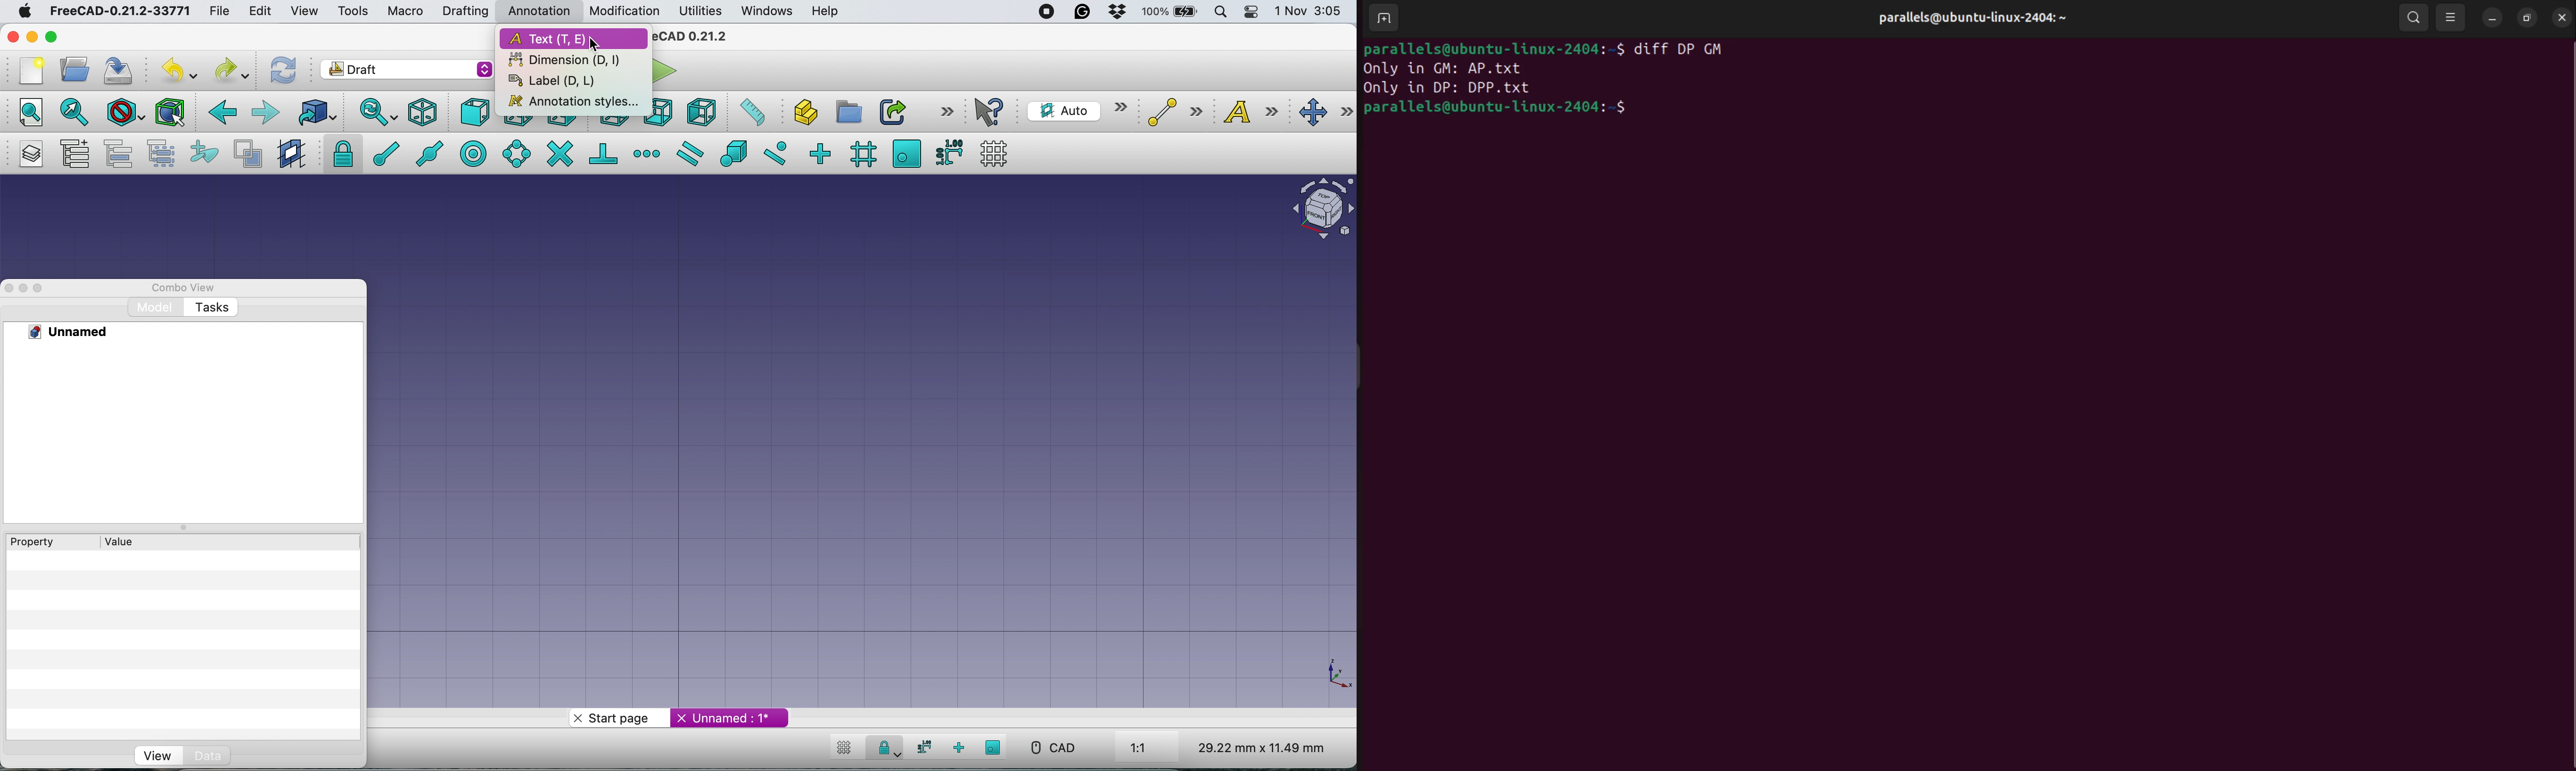  Describe the element at coordinates (764, 10) in the screenshot. I see `windows` at that location.